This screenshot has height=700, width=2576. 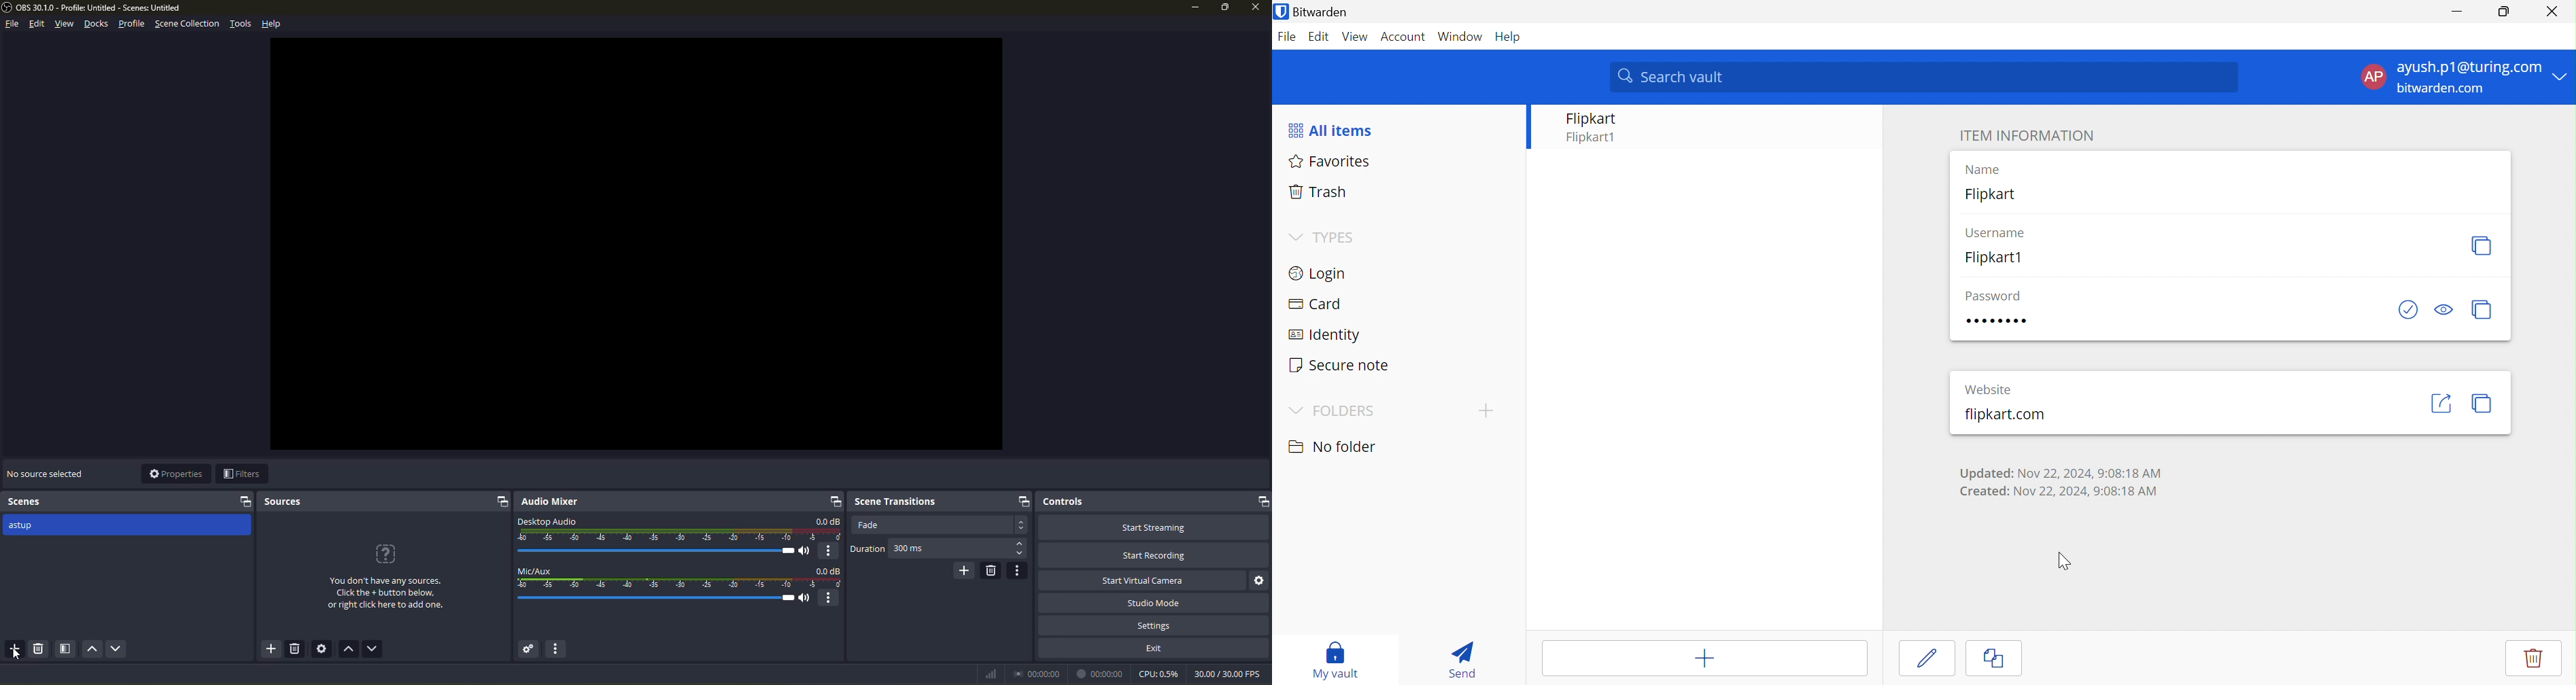 What do you see at coordinates (1019, 570) in the screenshot?
I see `transition properties` at bounding box center [1019, 570].